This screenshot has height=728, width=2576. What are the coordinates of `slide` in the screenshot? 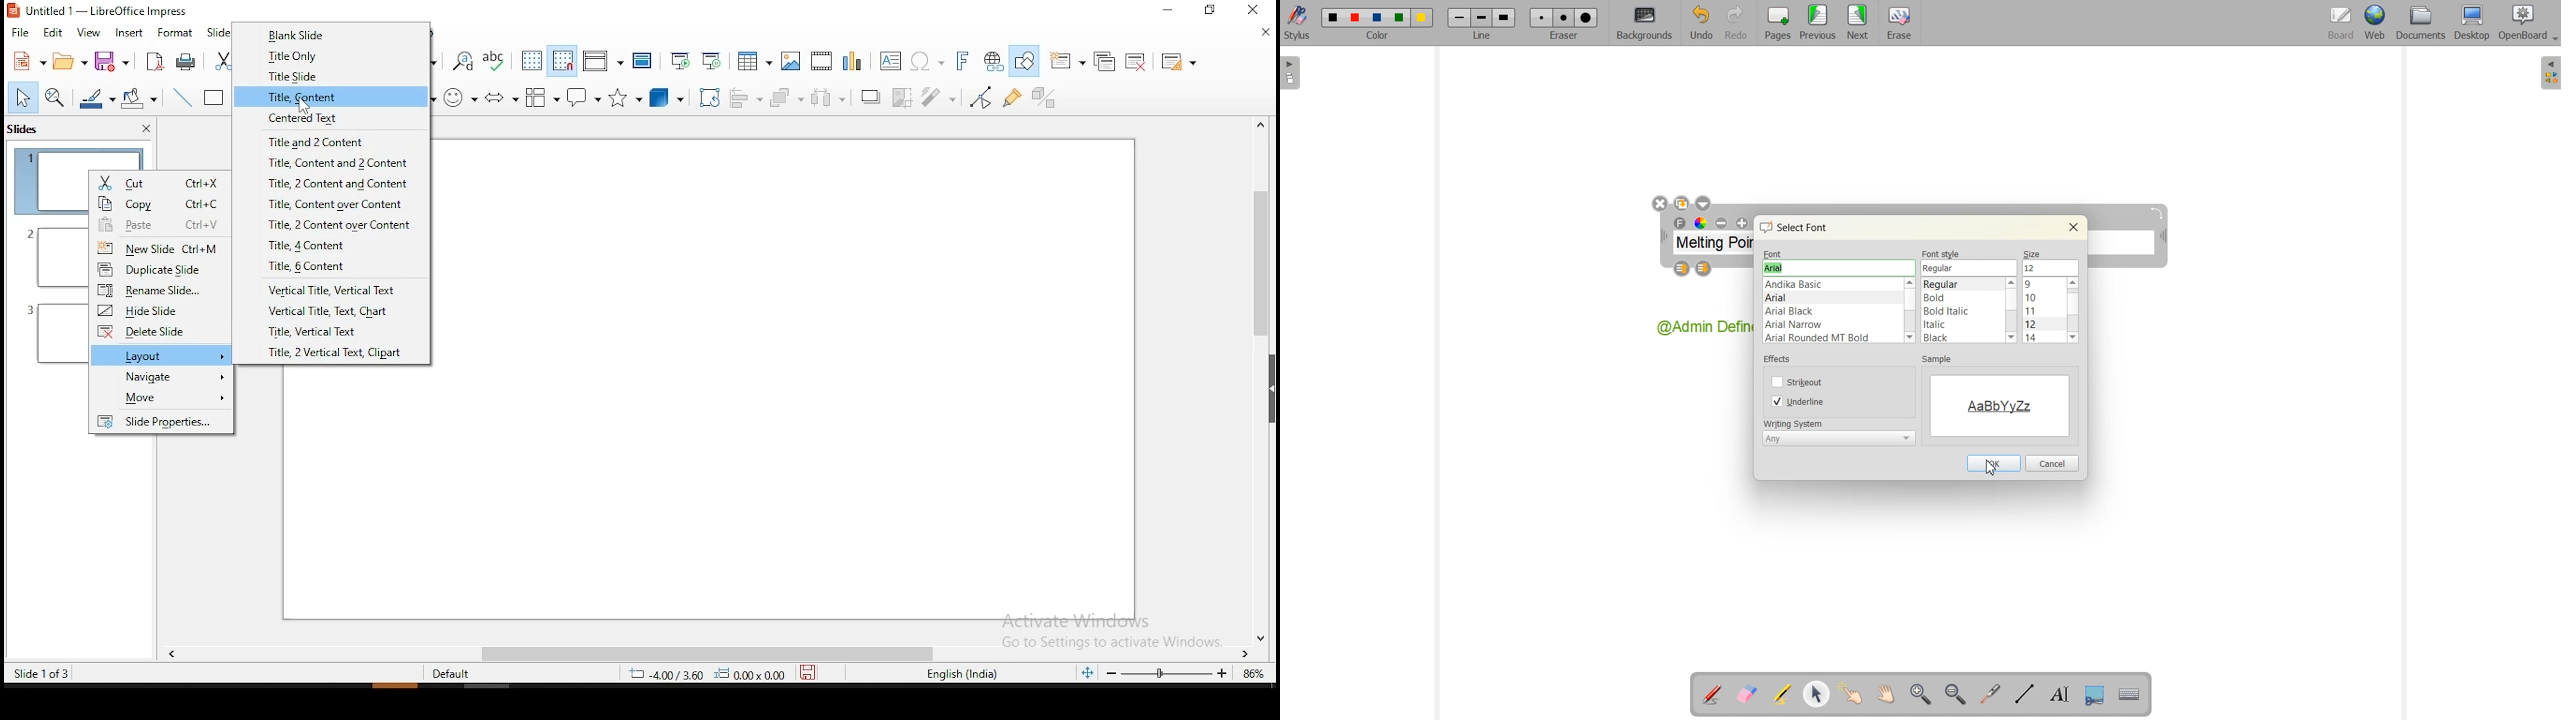 It's located at (162, 421).